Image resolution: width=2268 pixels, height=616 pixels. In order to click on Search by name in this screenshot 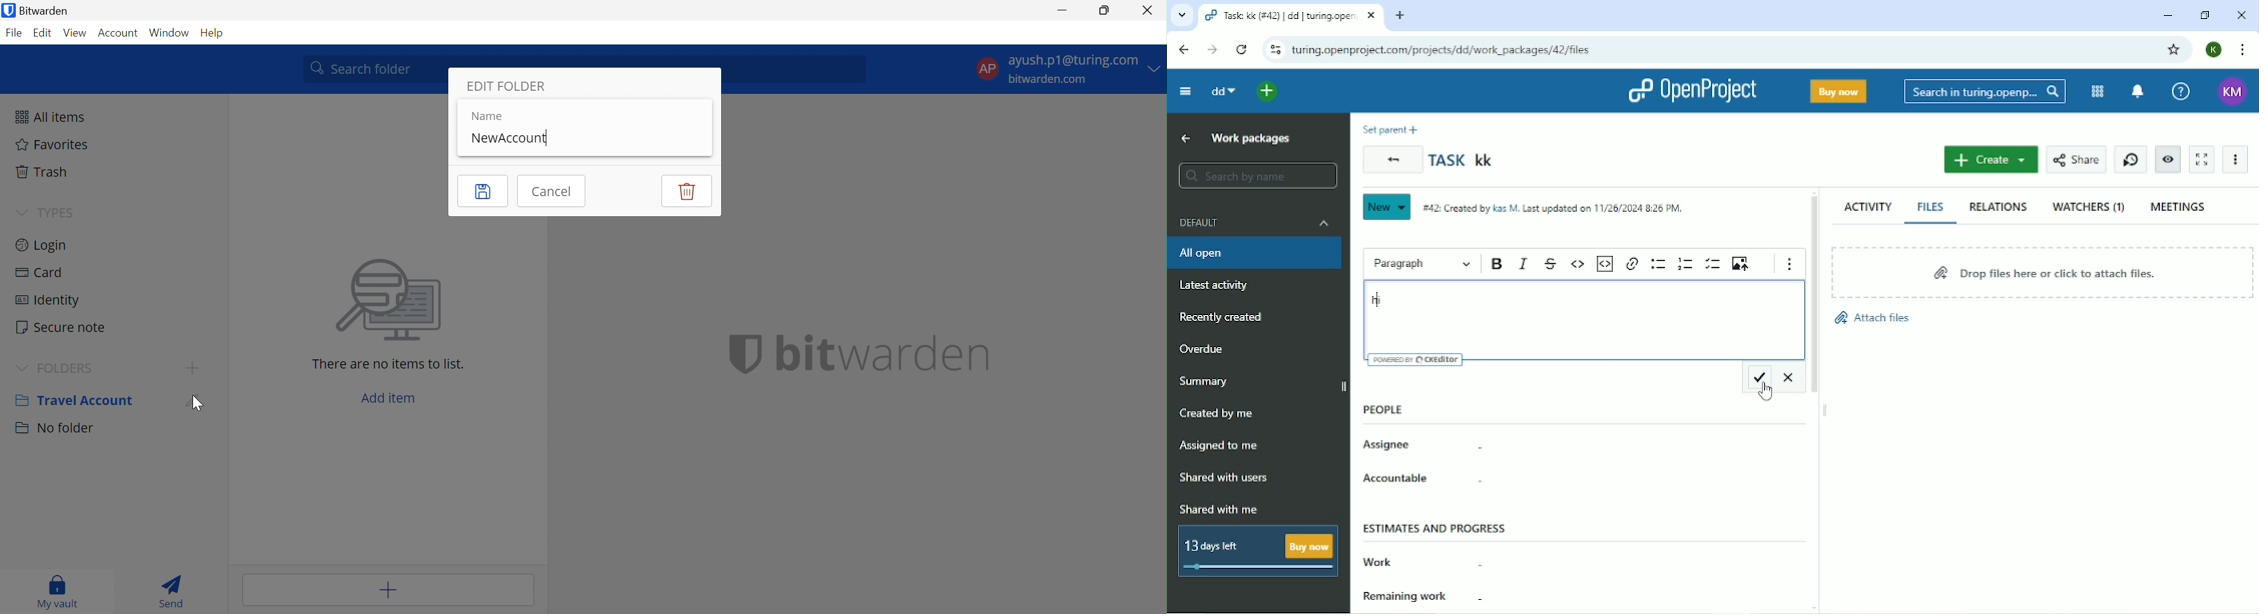, I will do `click(1257, 175)`.